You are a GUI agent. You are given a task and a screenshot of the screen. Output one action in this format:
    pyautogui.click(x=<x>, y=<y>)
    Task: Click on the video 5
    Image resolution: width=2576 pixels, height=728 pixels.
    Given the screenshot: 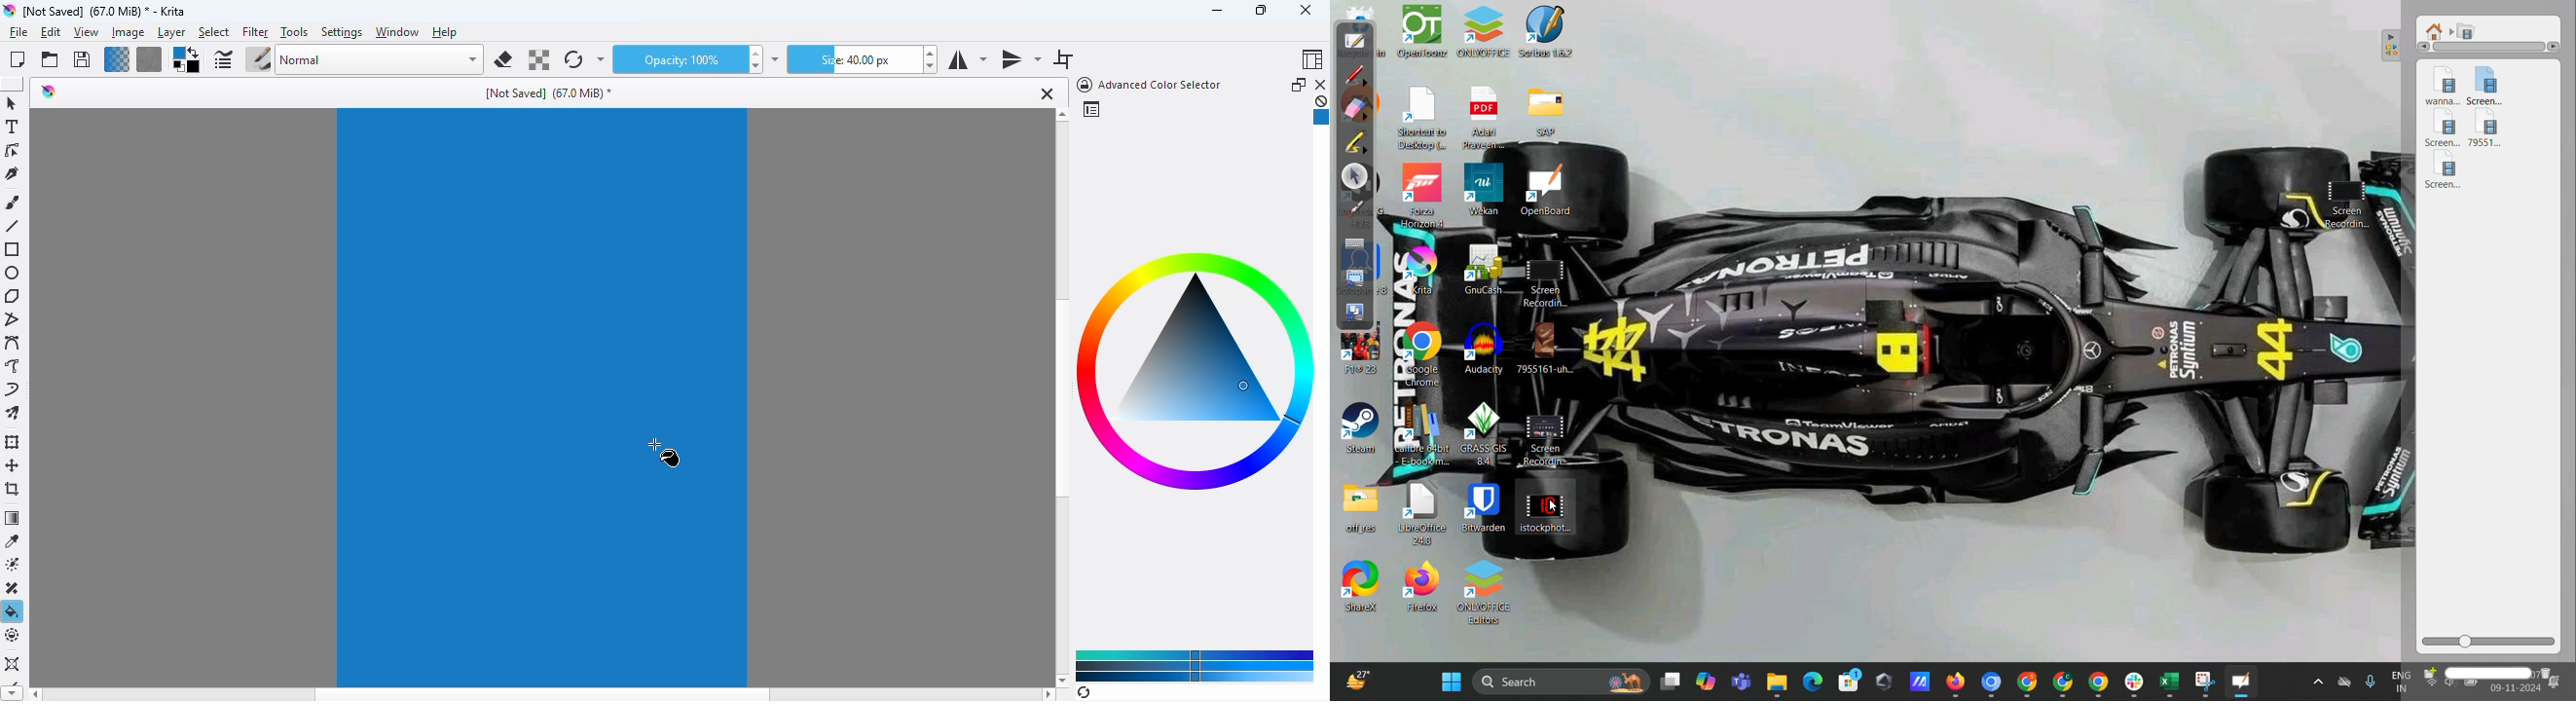 What is the action you would take?
    pyautogui.click(x=2442, y=171)
    